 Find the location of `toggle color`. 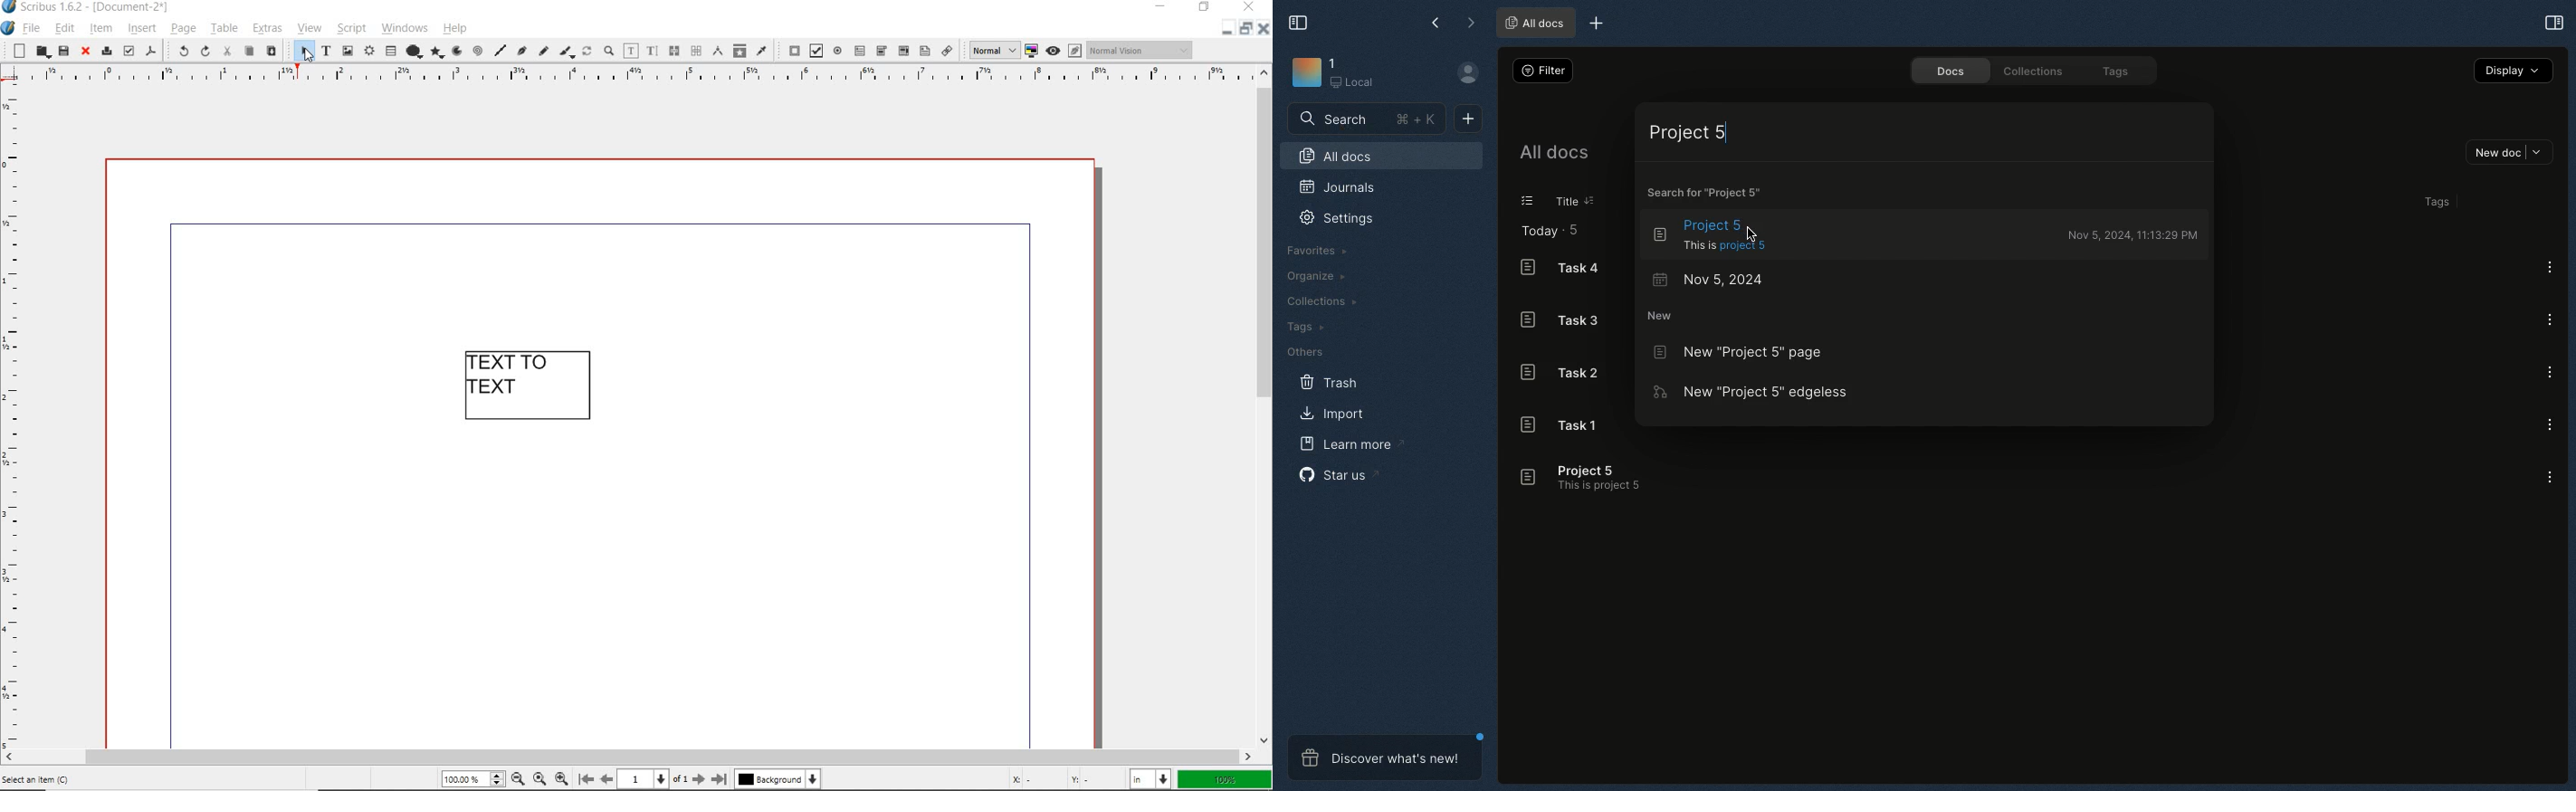

toggle color is located at coordinates (1034, 50).